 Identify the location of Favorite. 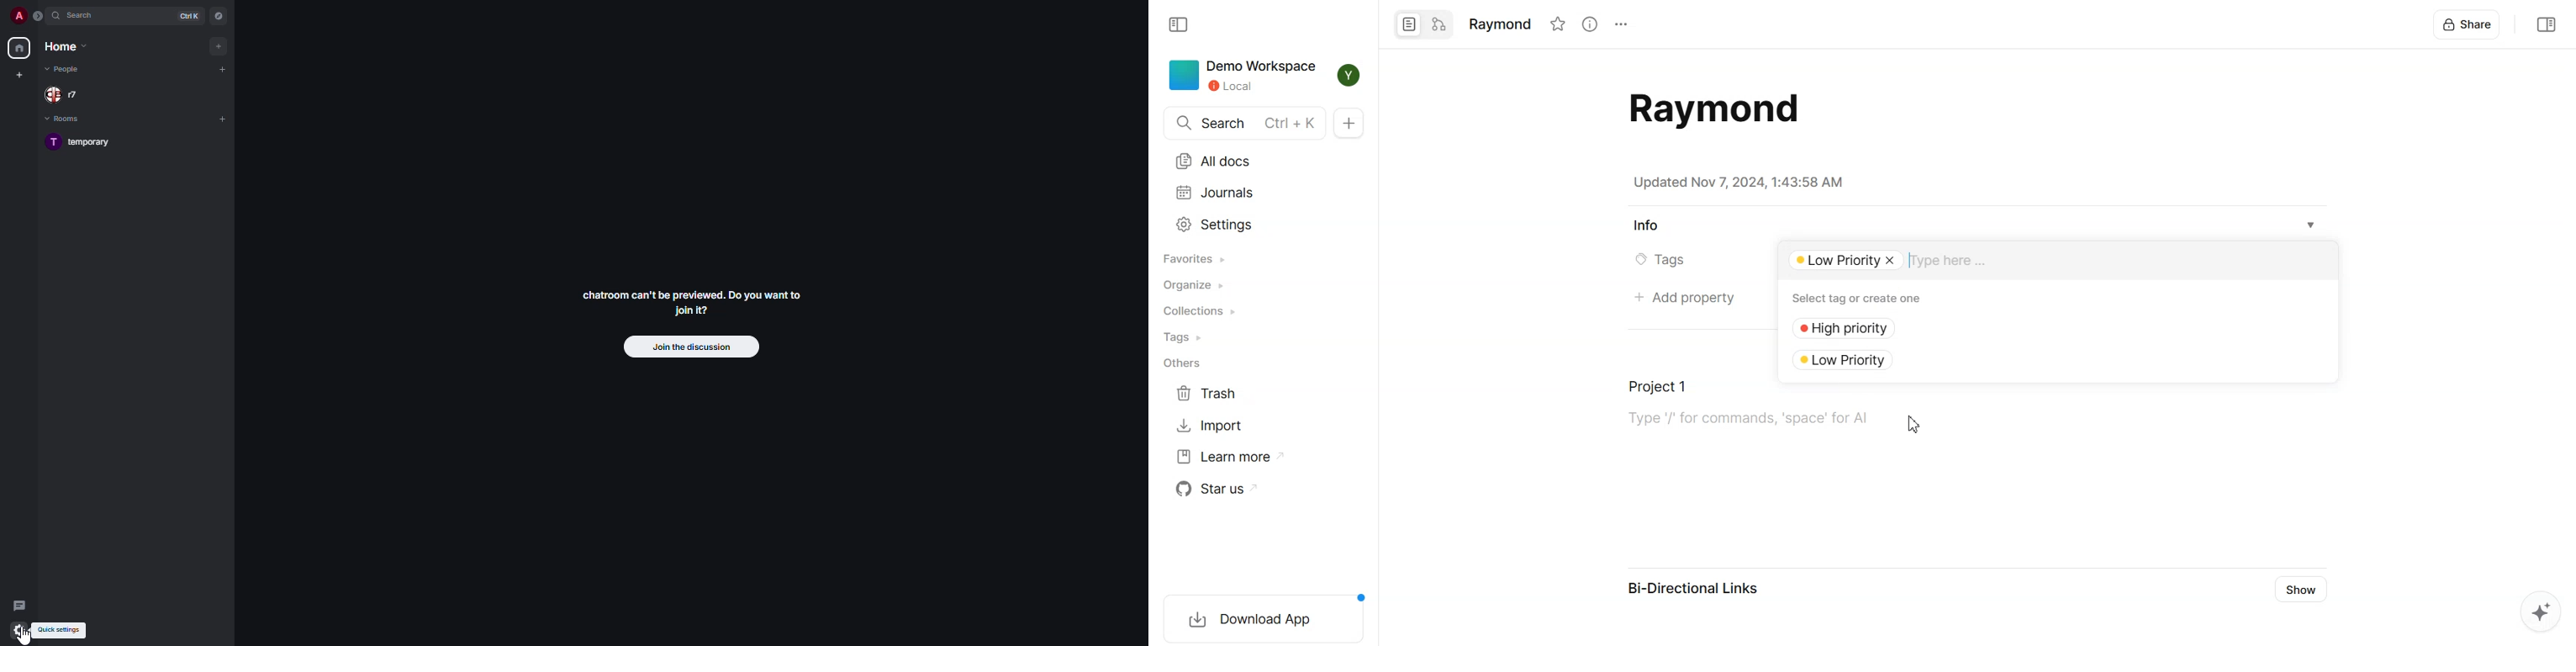
(1558, 24).